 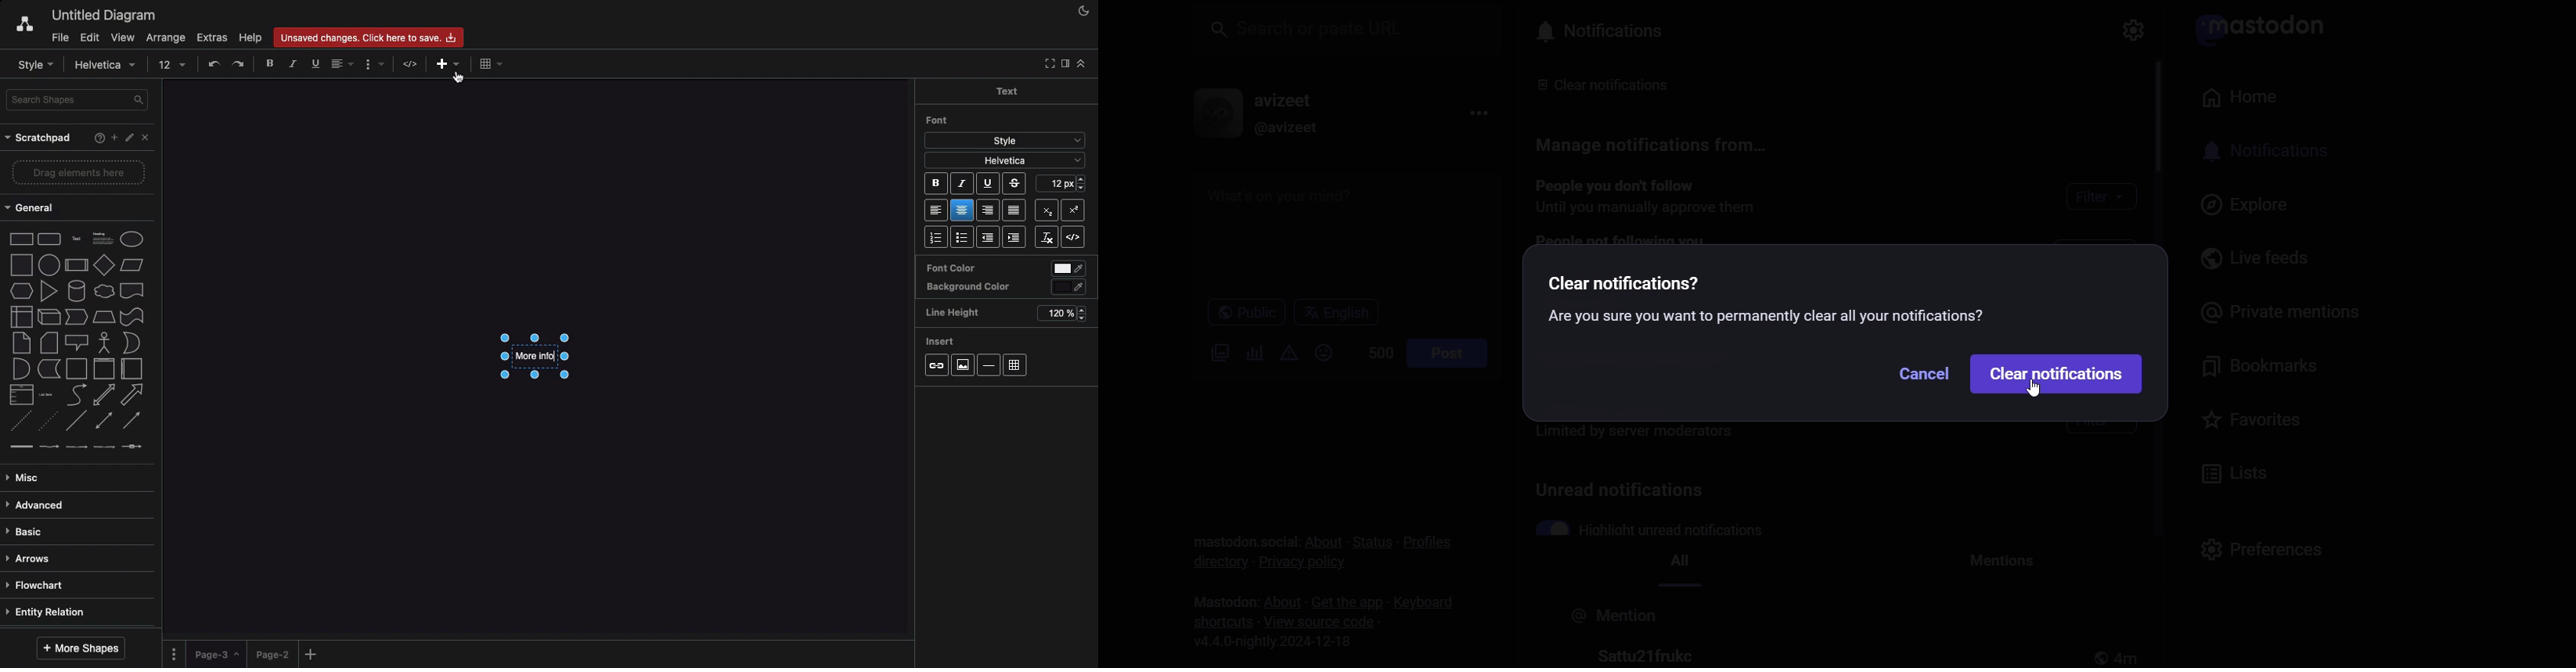 I want to click on More info, so click(x=534, y=356).